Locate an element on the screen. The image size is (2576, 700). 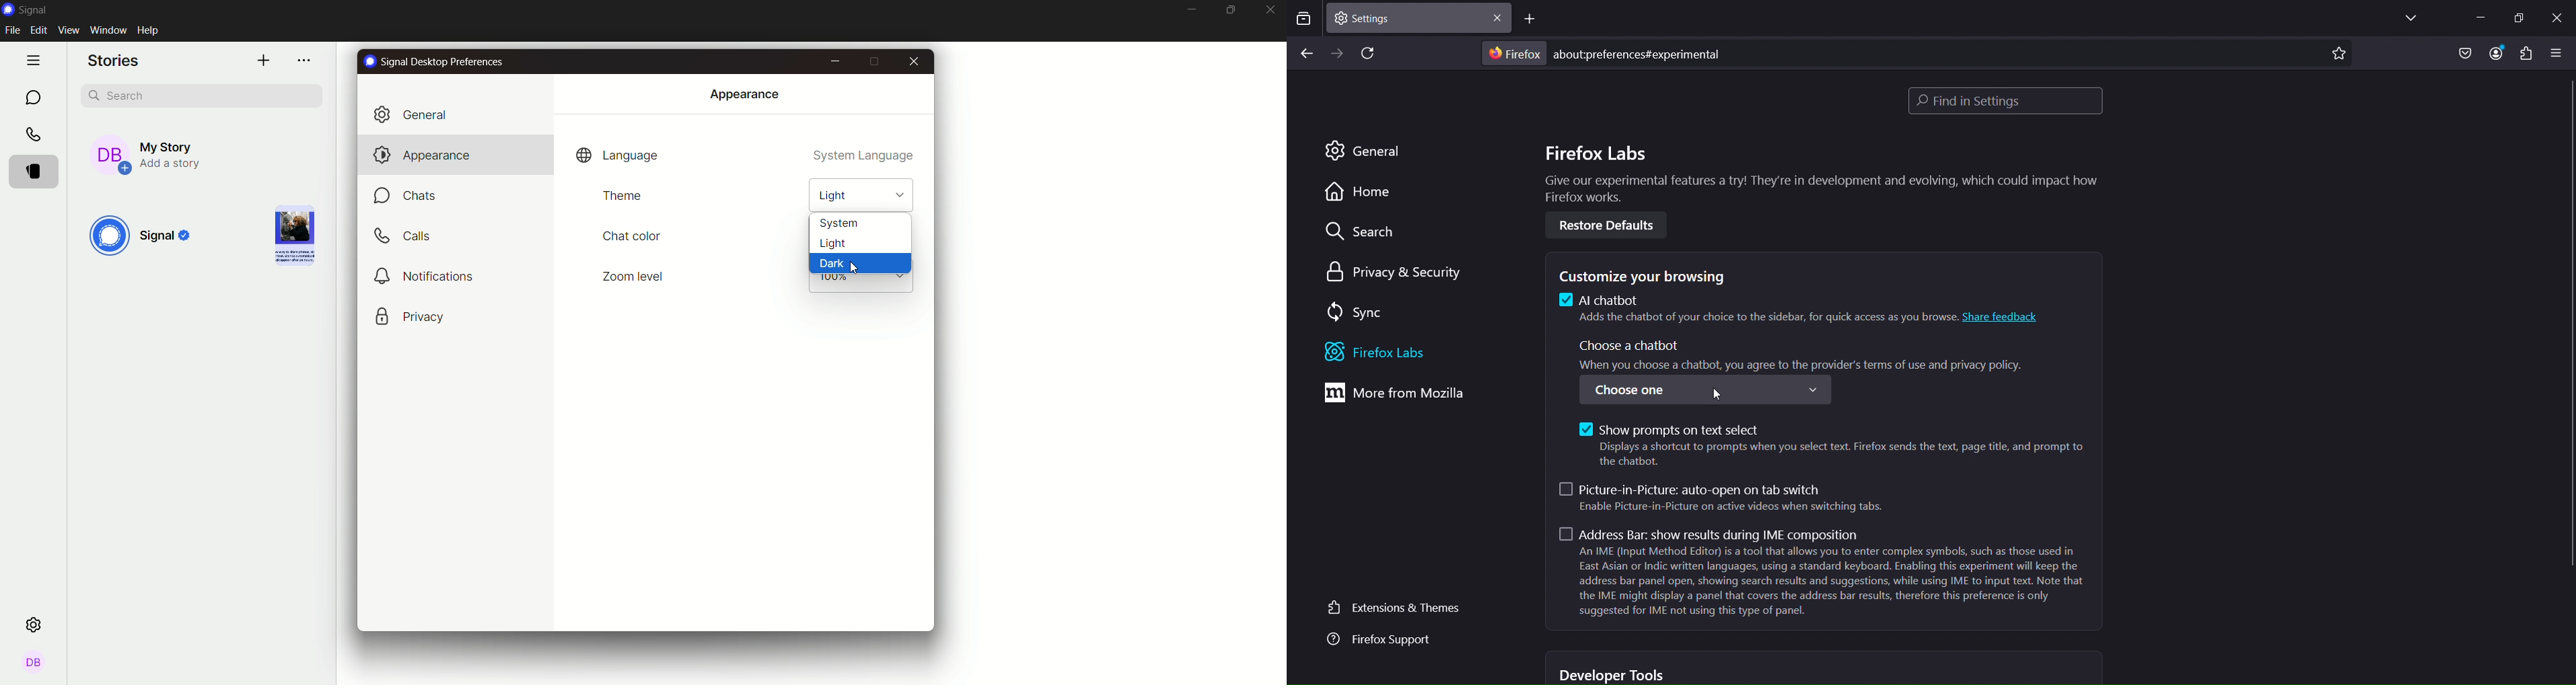
account is located at coordinates (2494, 53).